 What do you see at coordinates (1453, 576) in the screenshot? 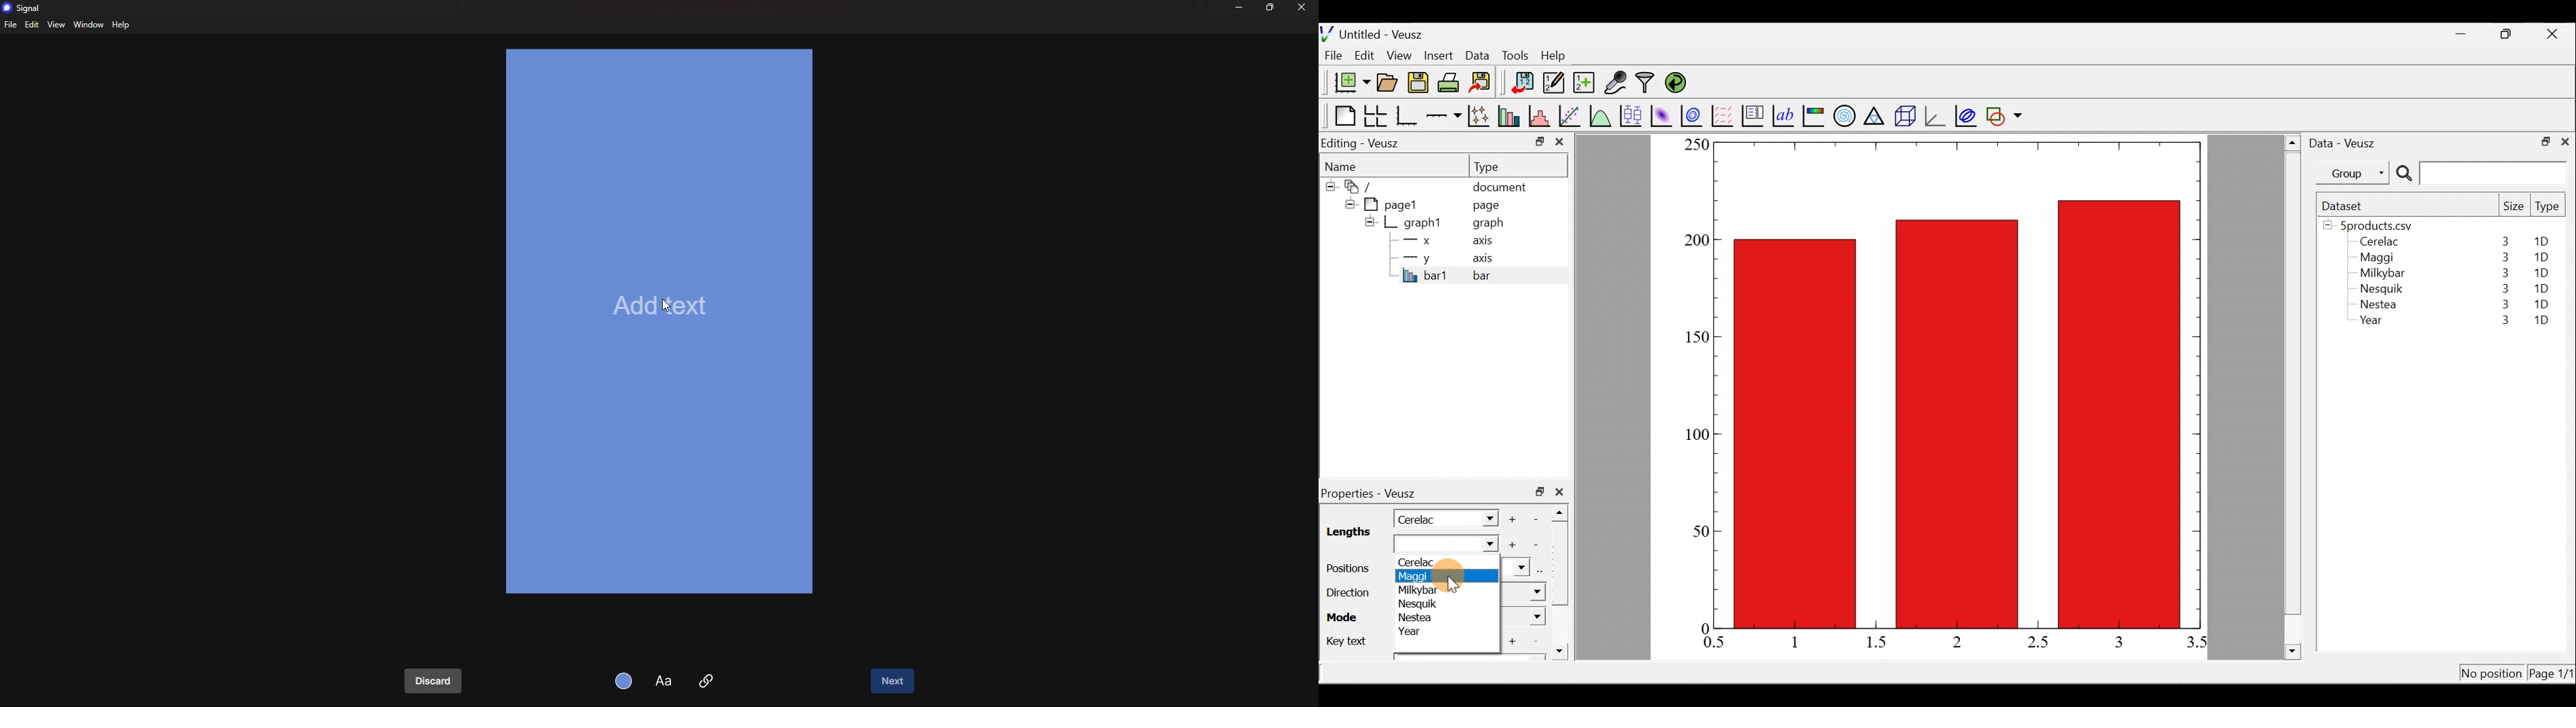
I see `Cursor` at bounding box center [1453, 576].